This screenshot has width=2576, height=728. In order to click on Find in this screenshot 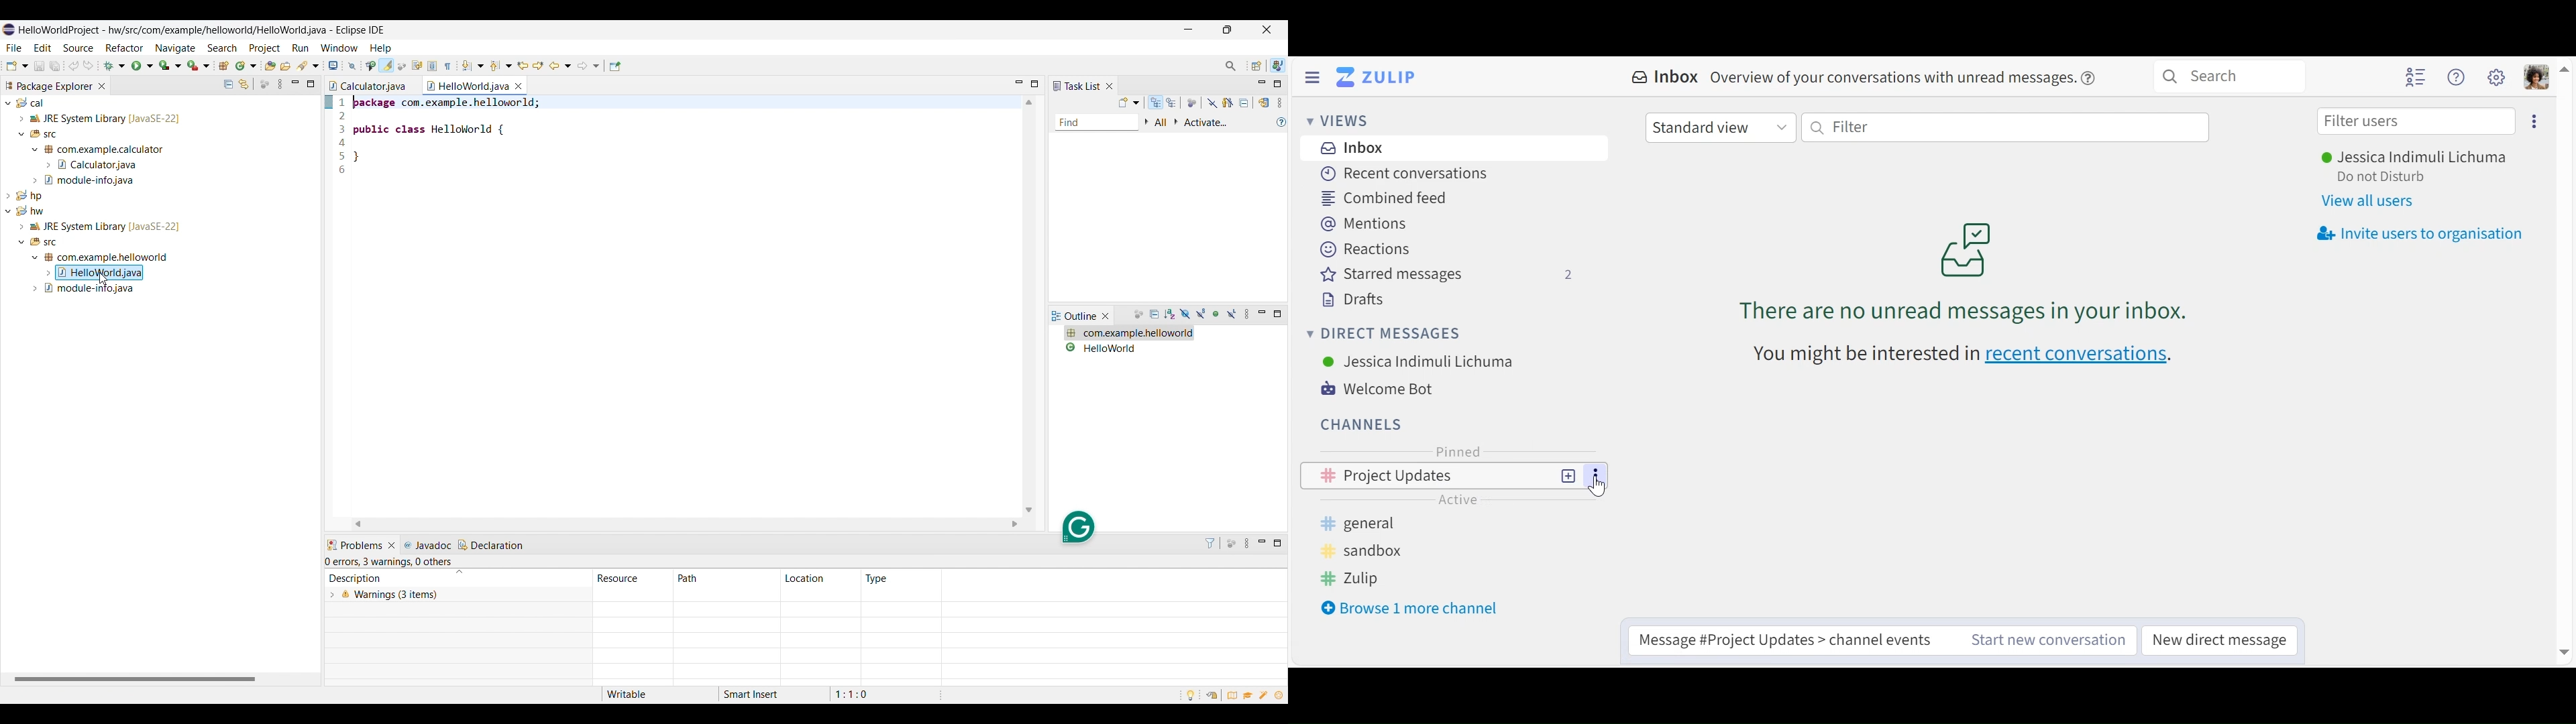, I will do `click(1097, 123)`.